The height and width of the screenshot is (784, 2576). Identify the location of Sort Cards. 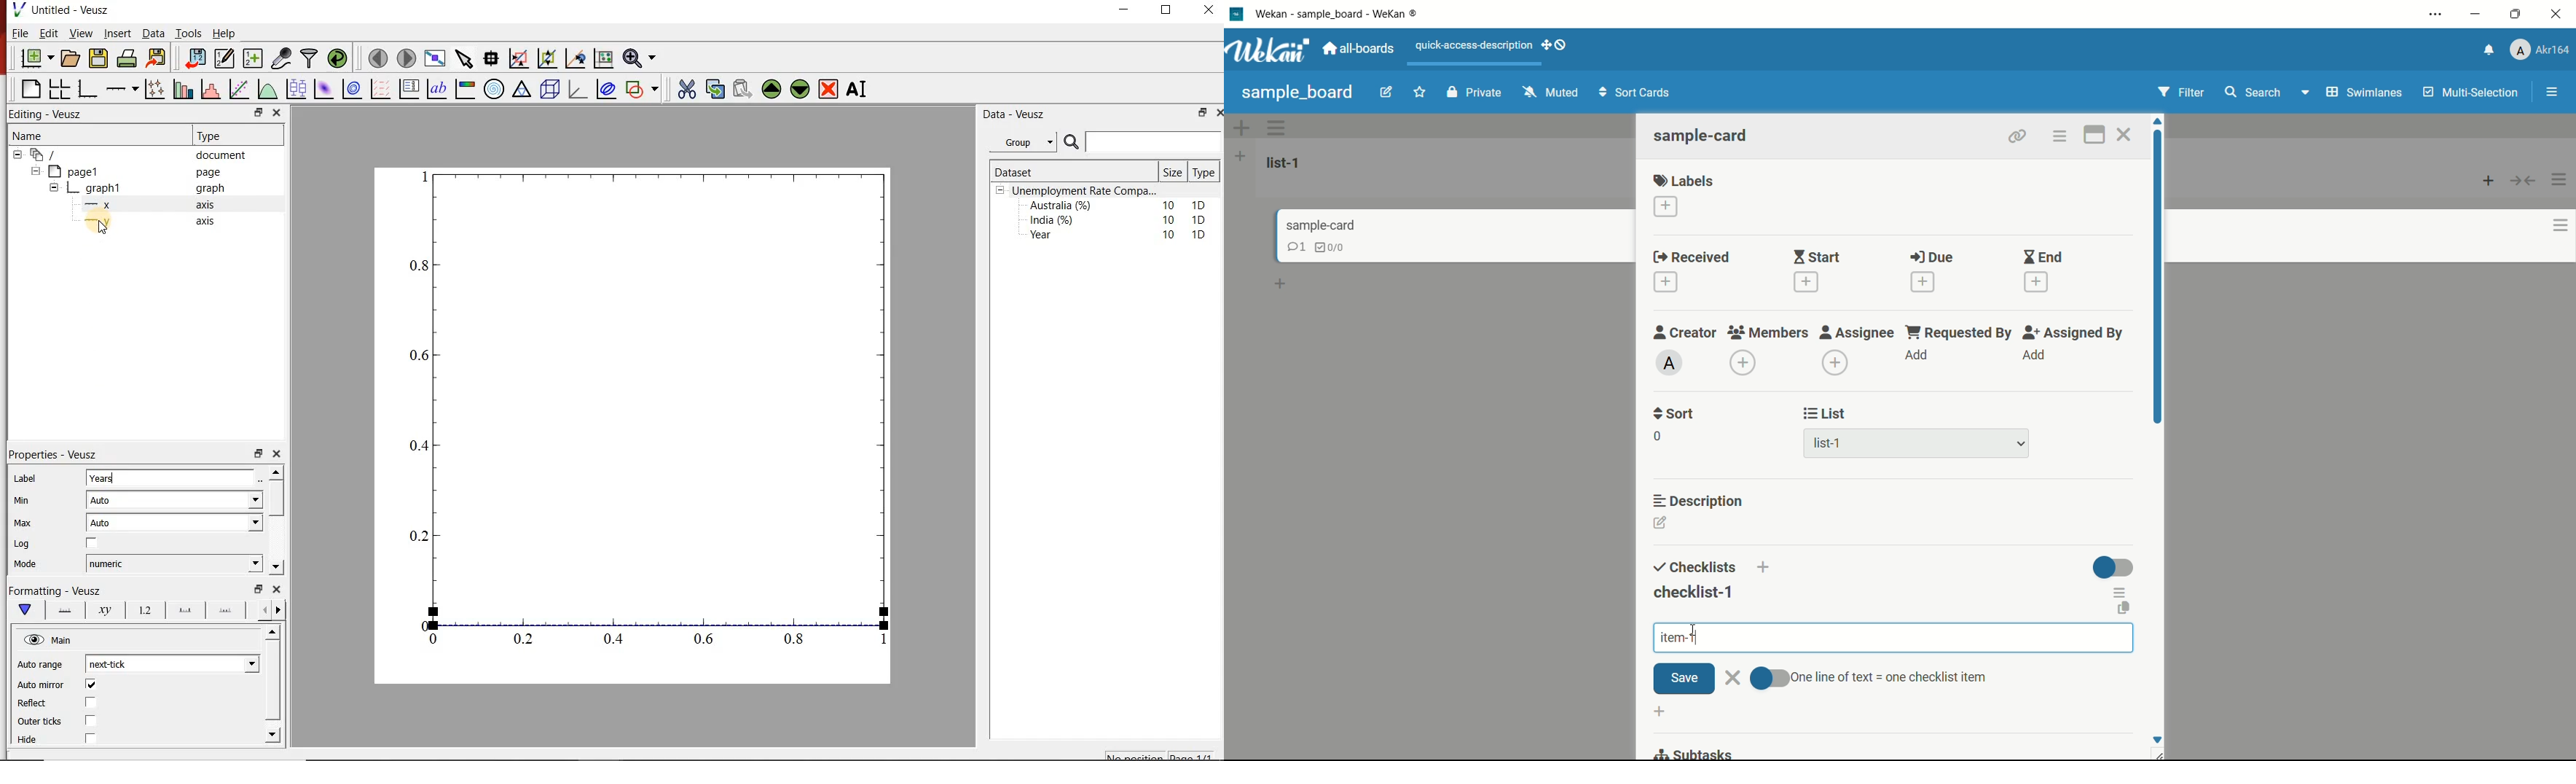
(1632, 92).